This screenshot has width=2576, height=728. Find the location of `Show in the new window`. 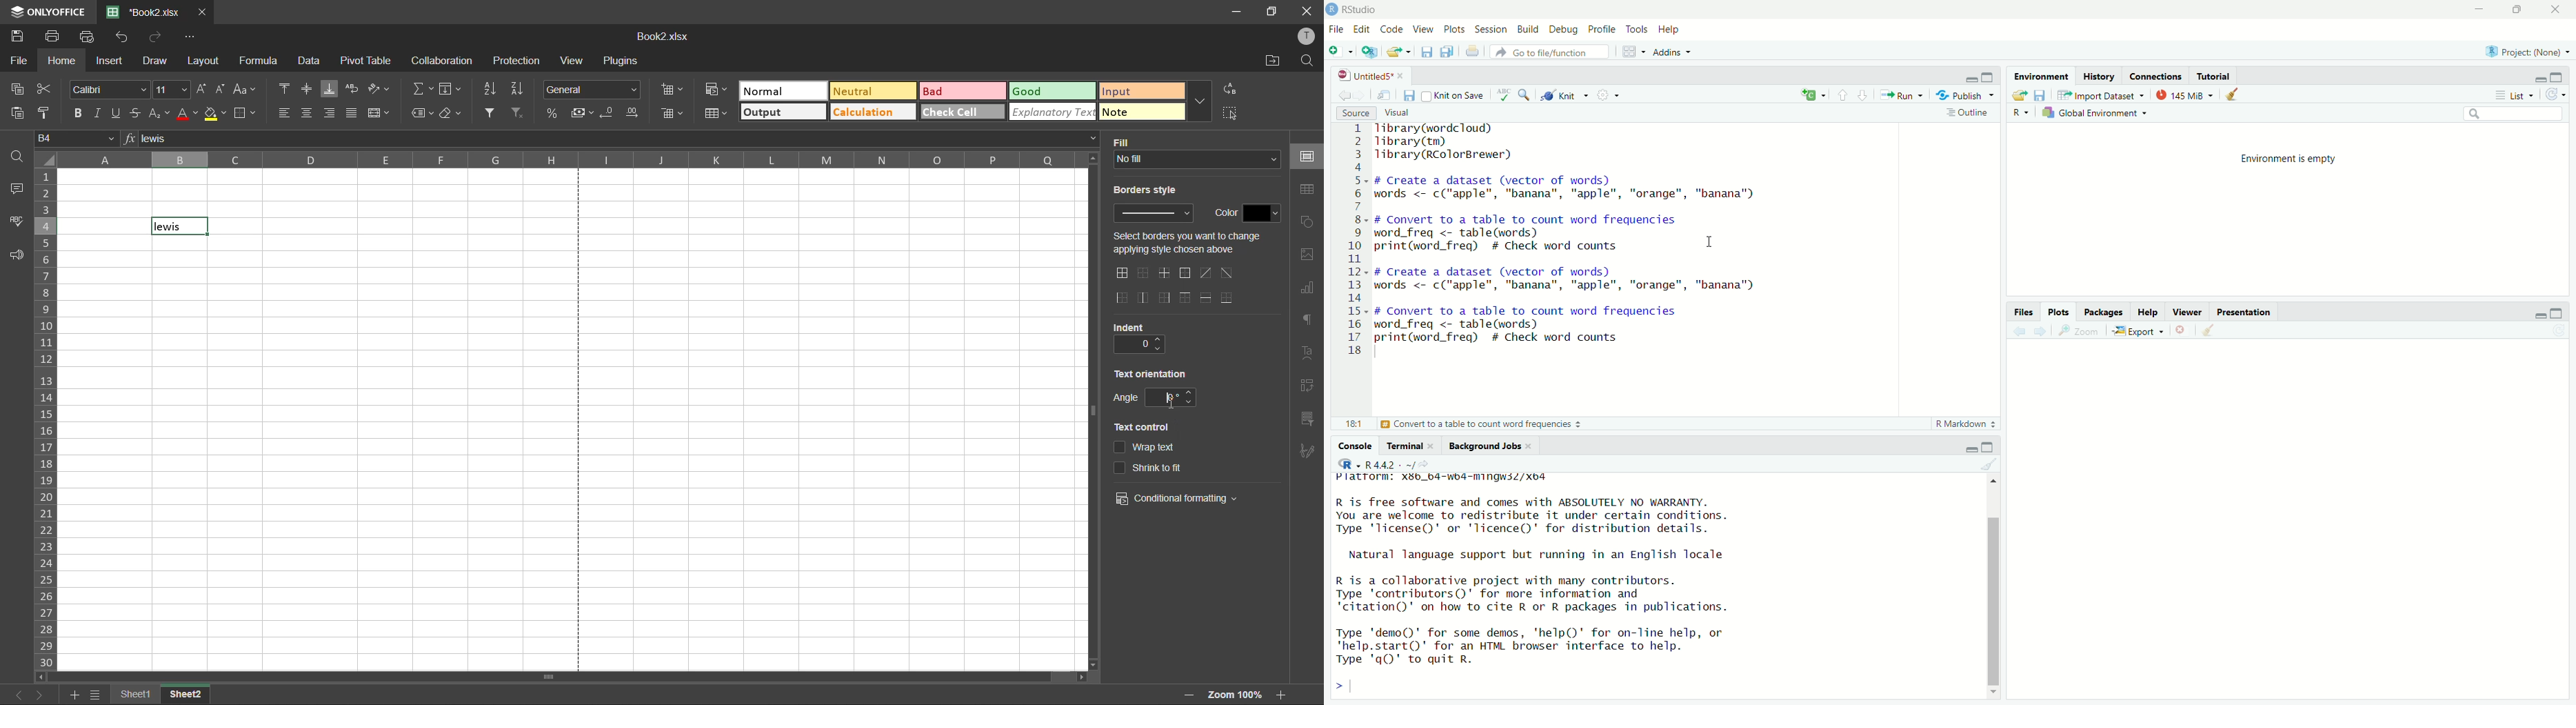

Show in the new window is located at coordinates (1383, 95).